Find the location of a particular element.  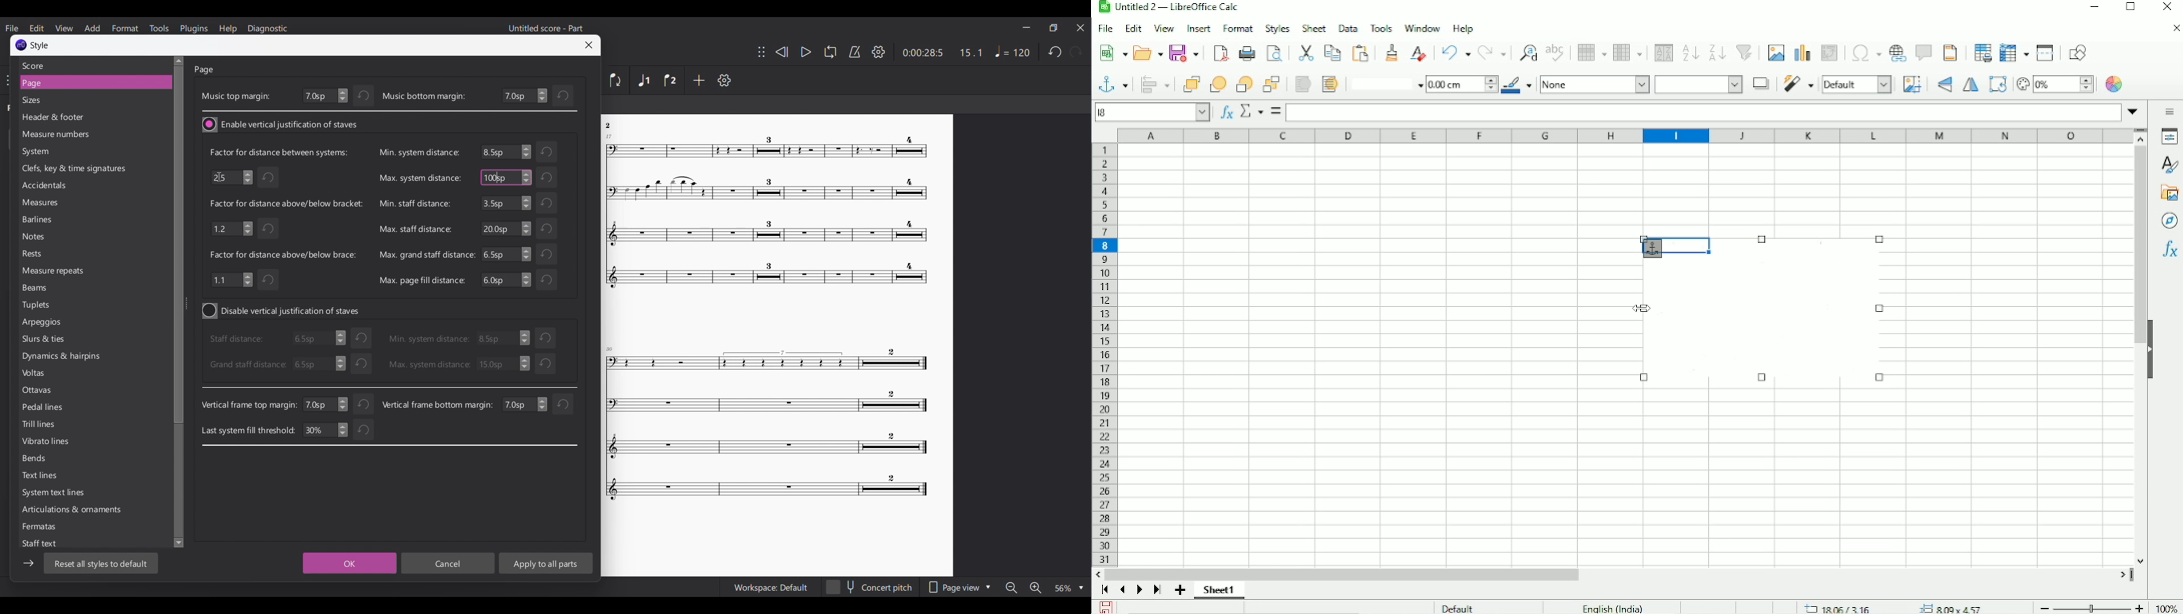

Vertical frame top margin is located at coordinates (248, 405).